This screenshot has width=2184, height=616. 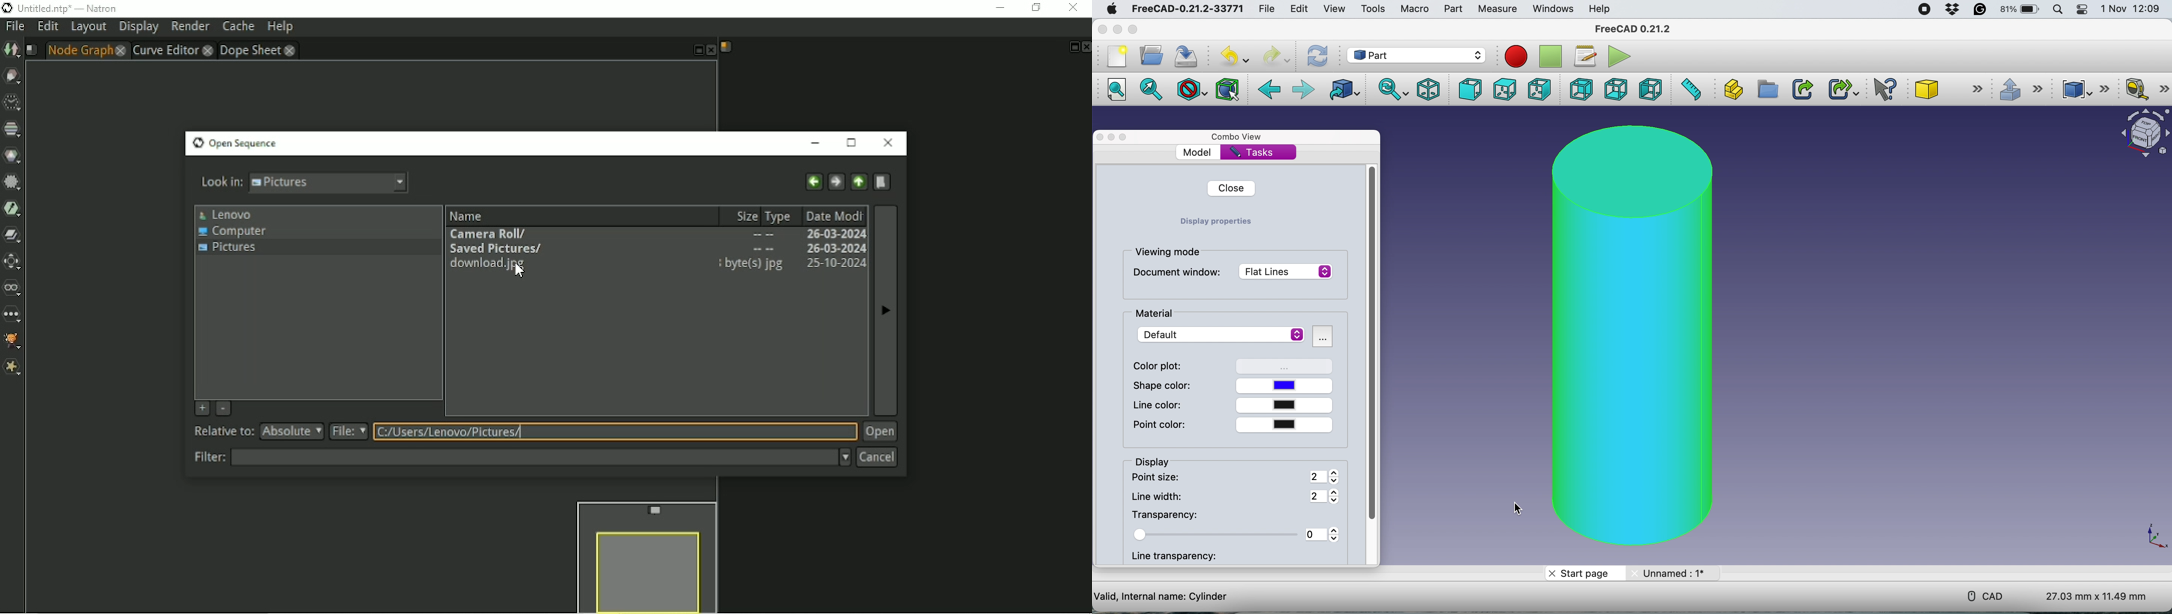 I want to click on open, so click(x=1150, y=56).